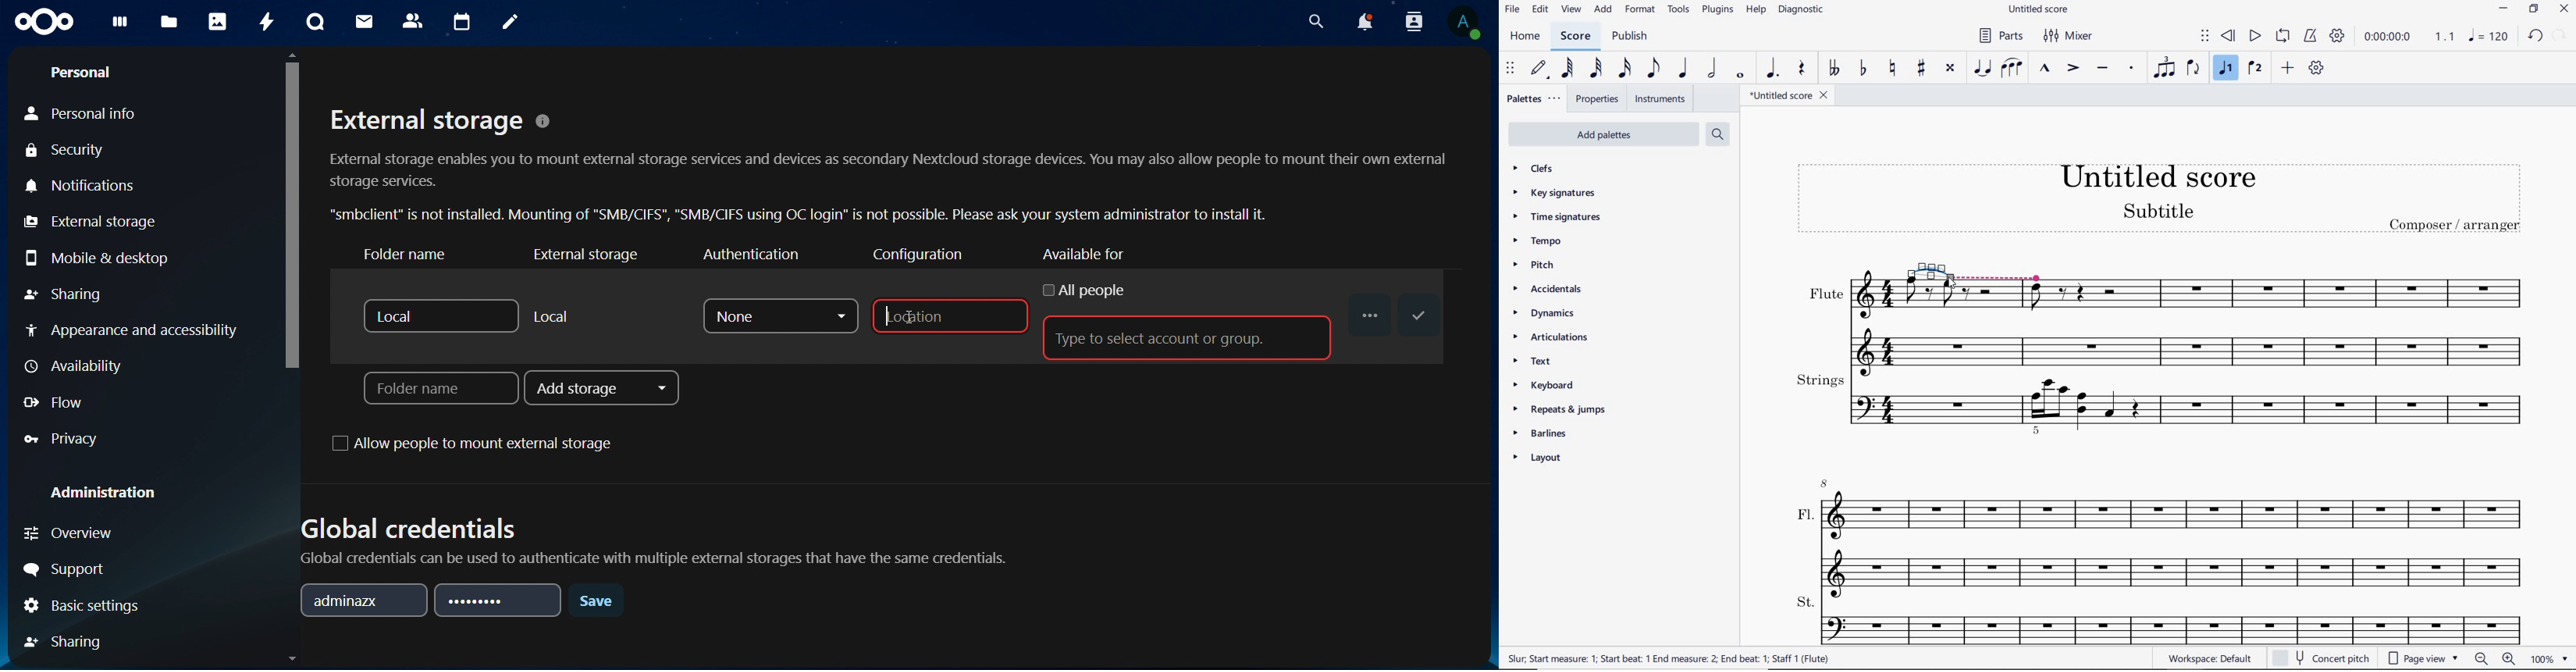 This screenshot has width=2576, height=672. Describe the element at coordinates (1806, 10) in the screenshot. I see `DIAGNOSTIC` at that location.